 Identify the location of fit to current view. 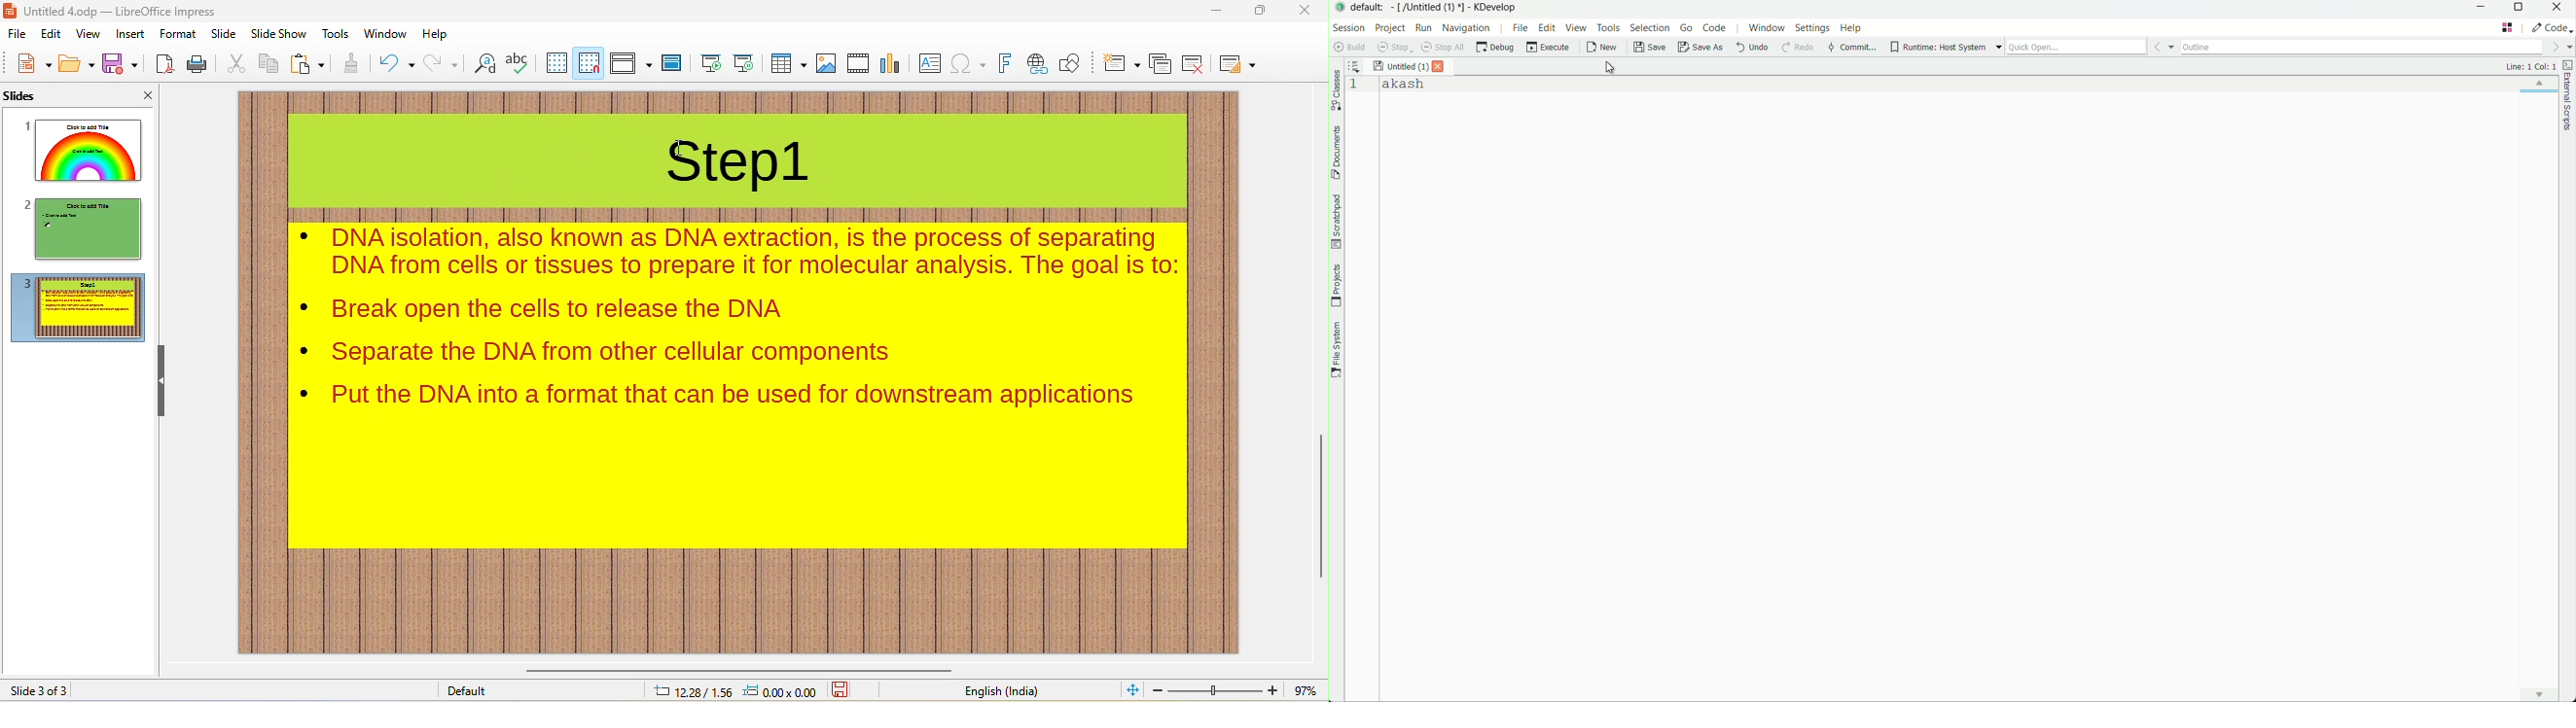
(1133, 688).